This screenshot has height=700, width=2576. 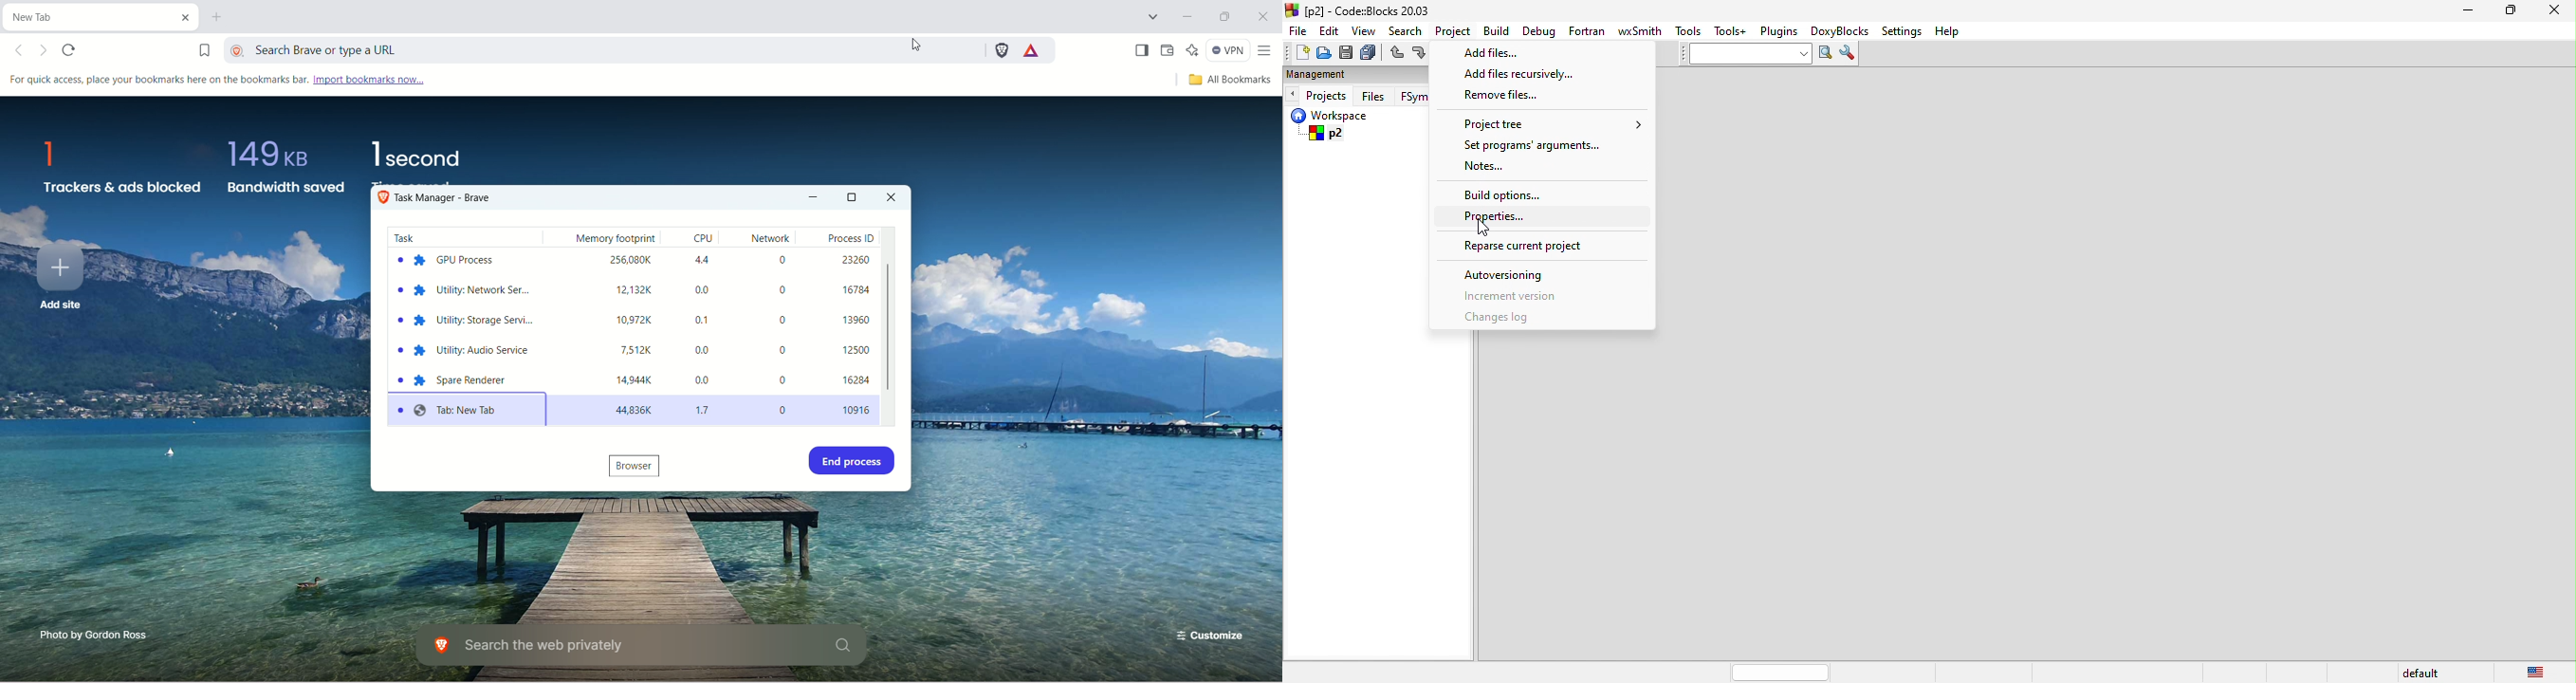 I want to click on plugins, so click(x=1780, y=32).